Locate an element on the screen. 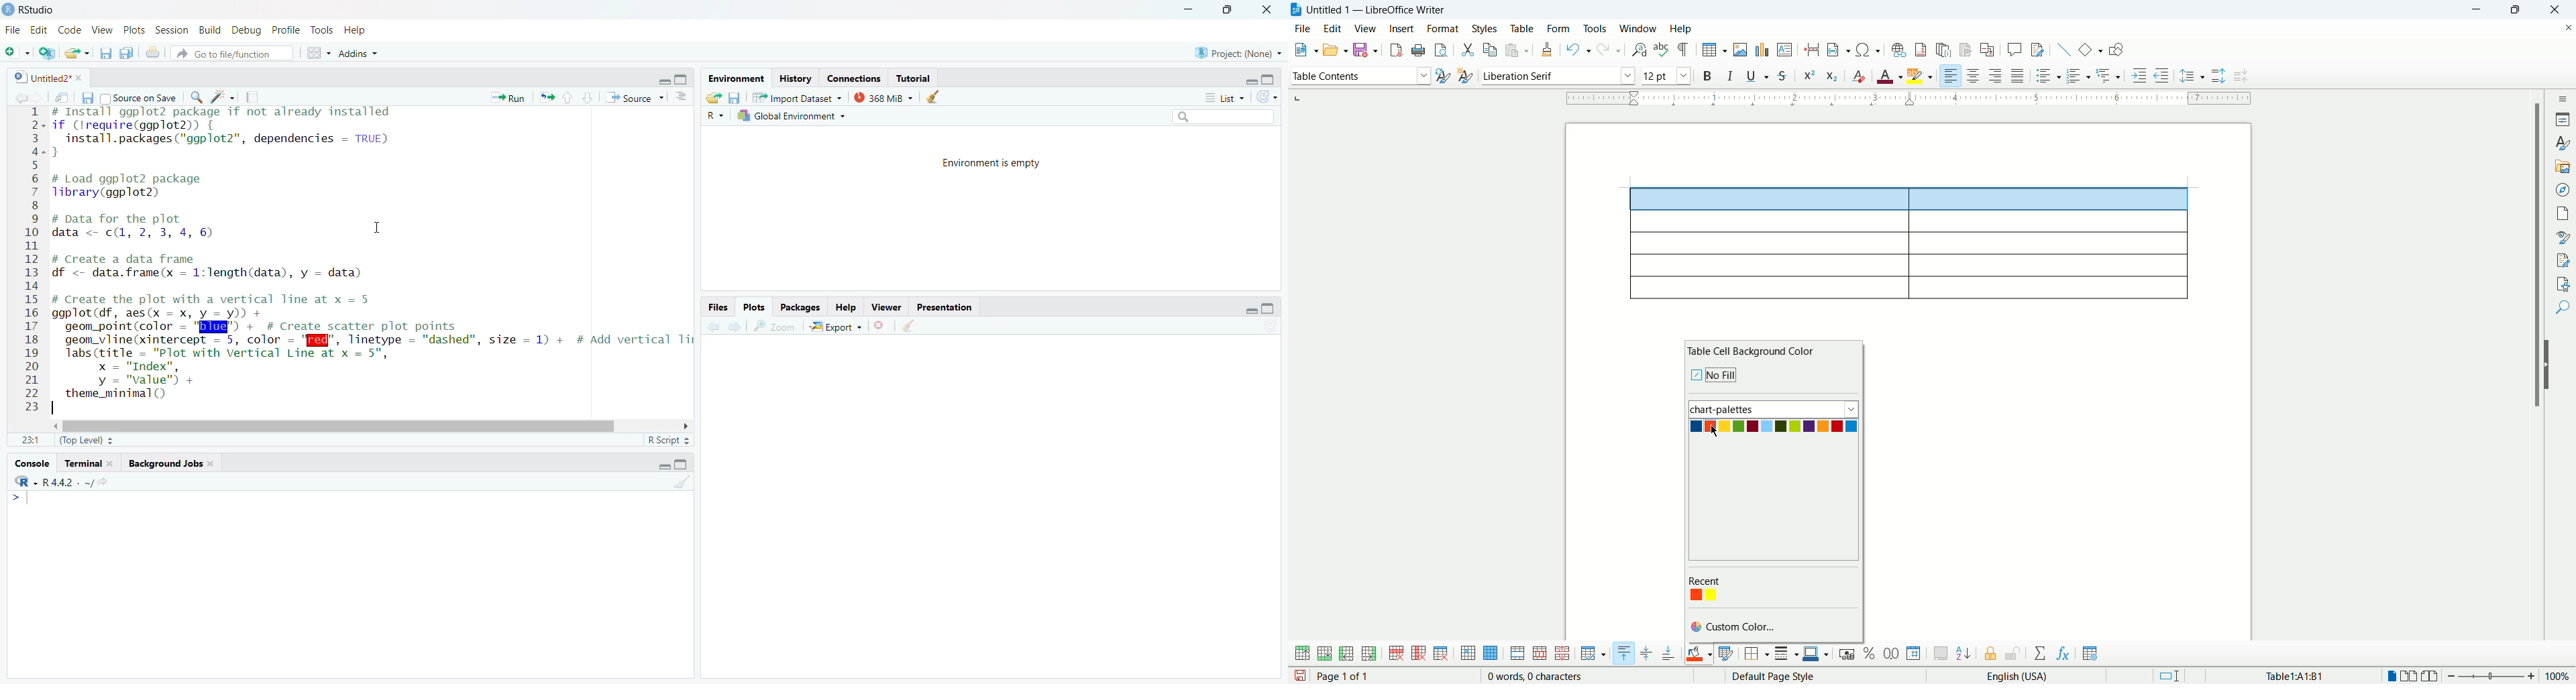 The image size is (2576, 700). maximise is located at coordinates (1271, 308).